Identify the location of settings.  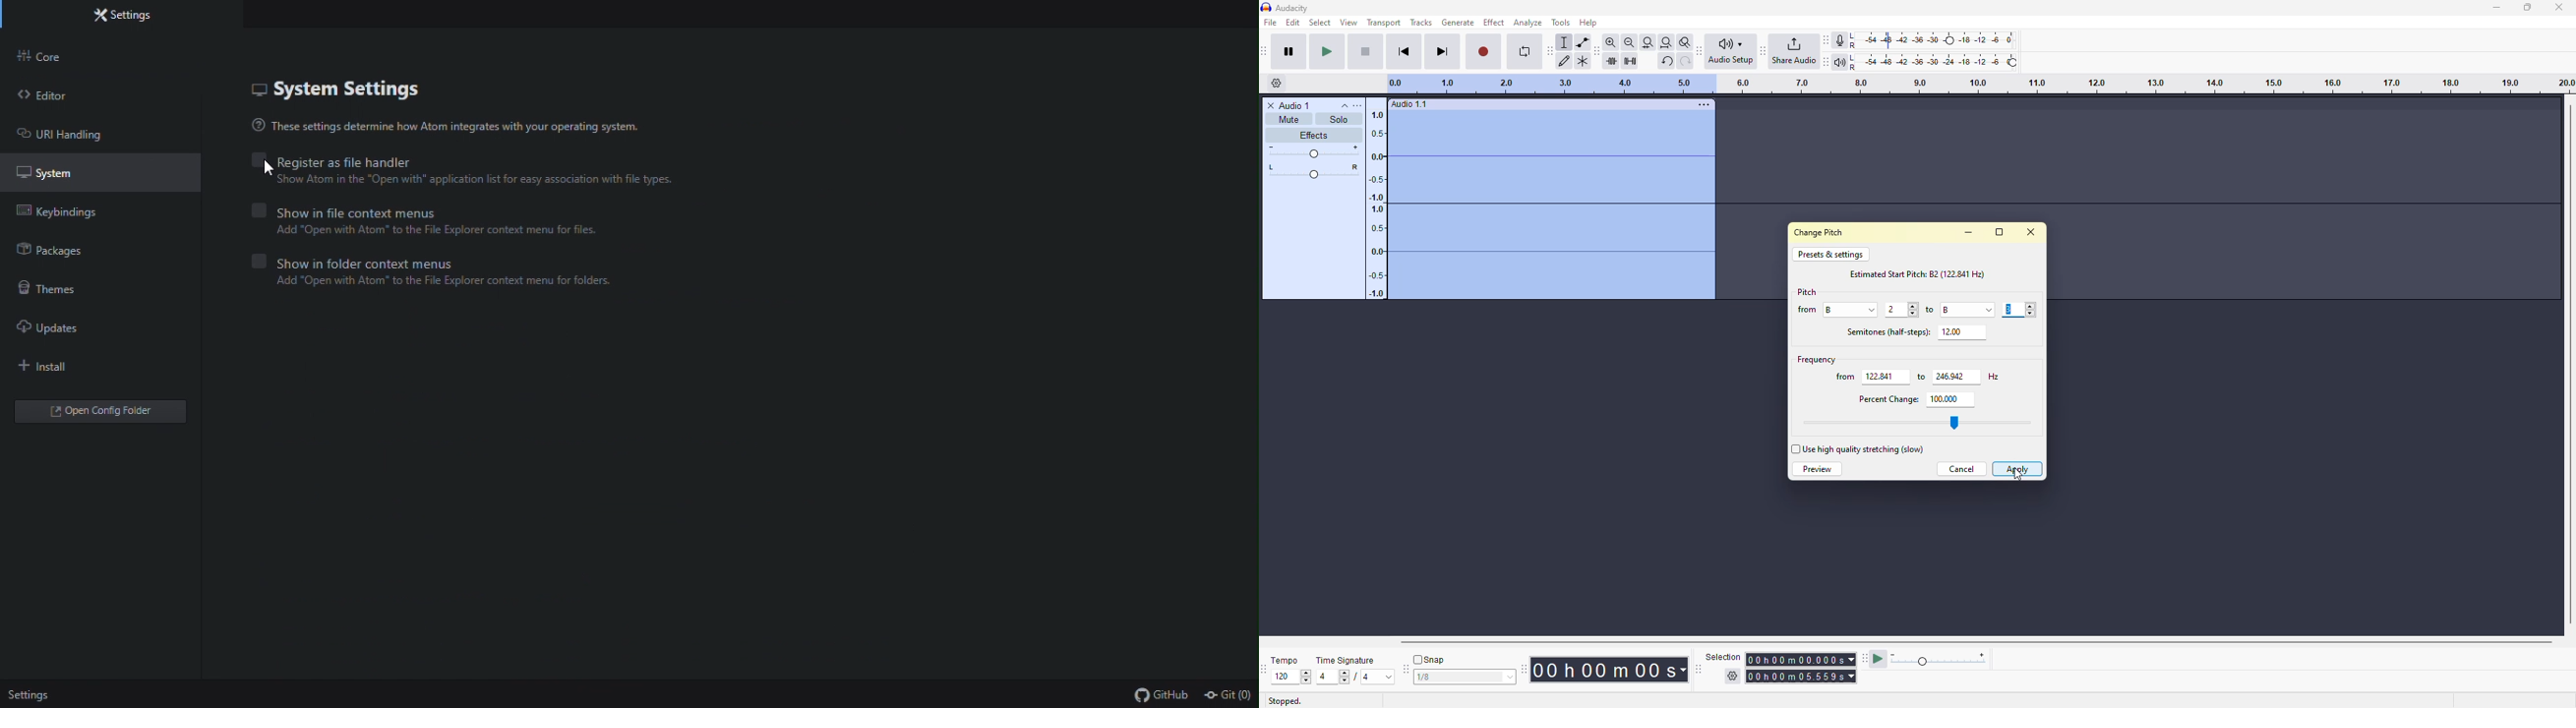
(1734, 676).